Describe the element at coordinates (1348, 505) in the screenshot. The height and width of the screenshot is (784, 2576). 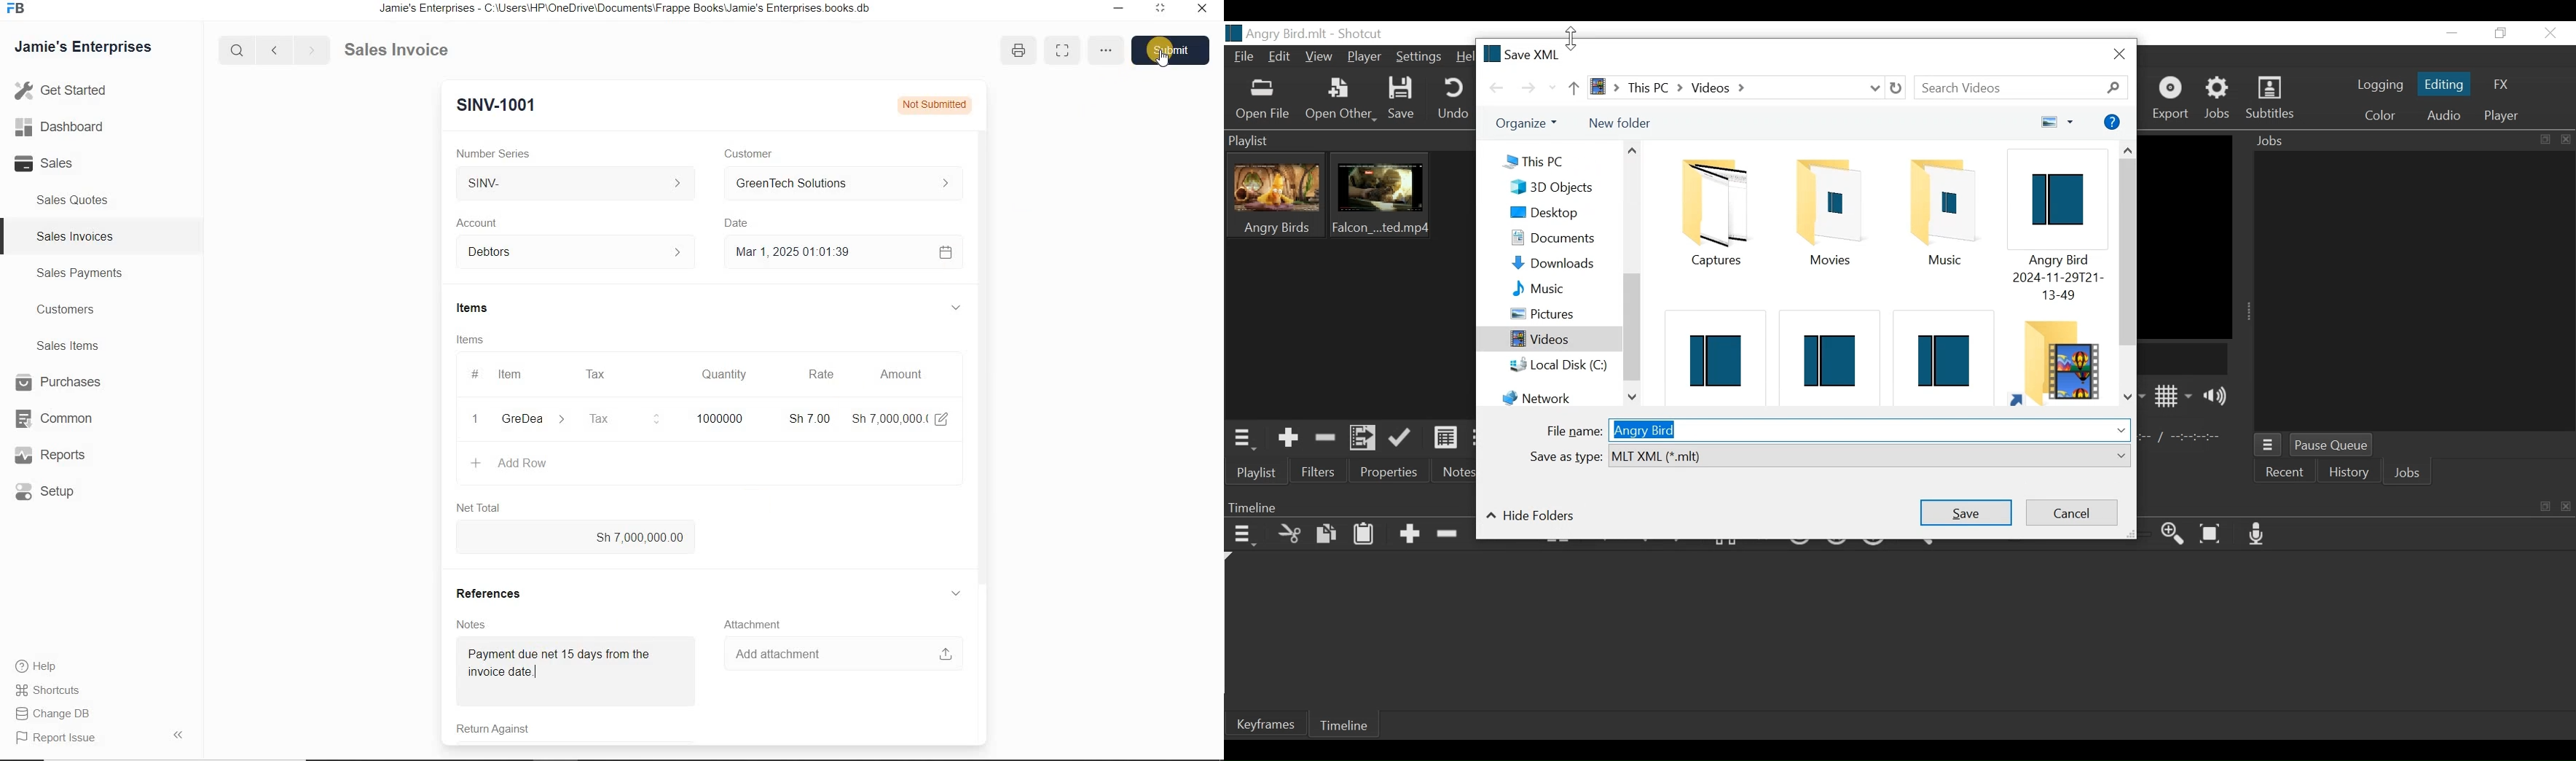
I see `Timeline Panel` at that location.